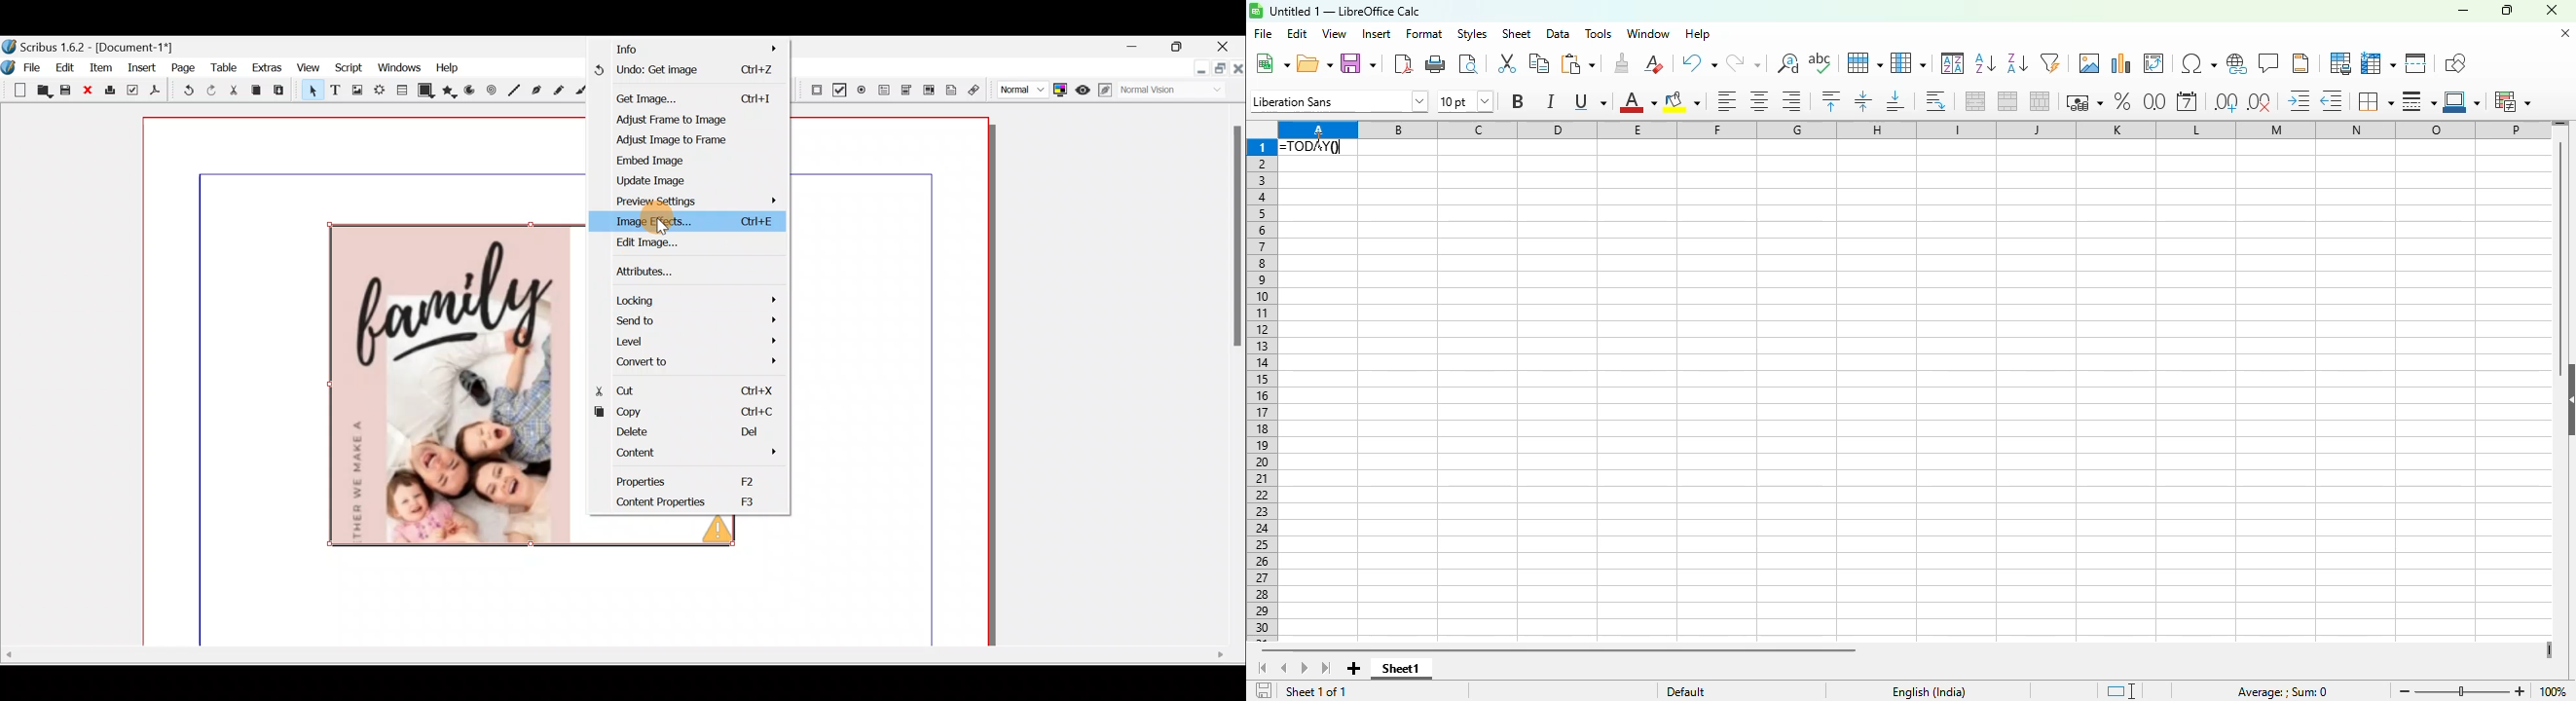 The image size is (2576, 728). What do you see at coordinates (1224, 48) in the screenshot?
I see `Close` at bounding box center [1224, 48].